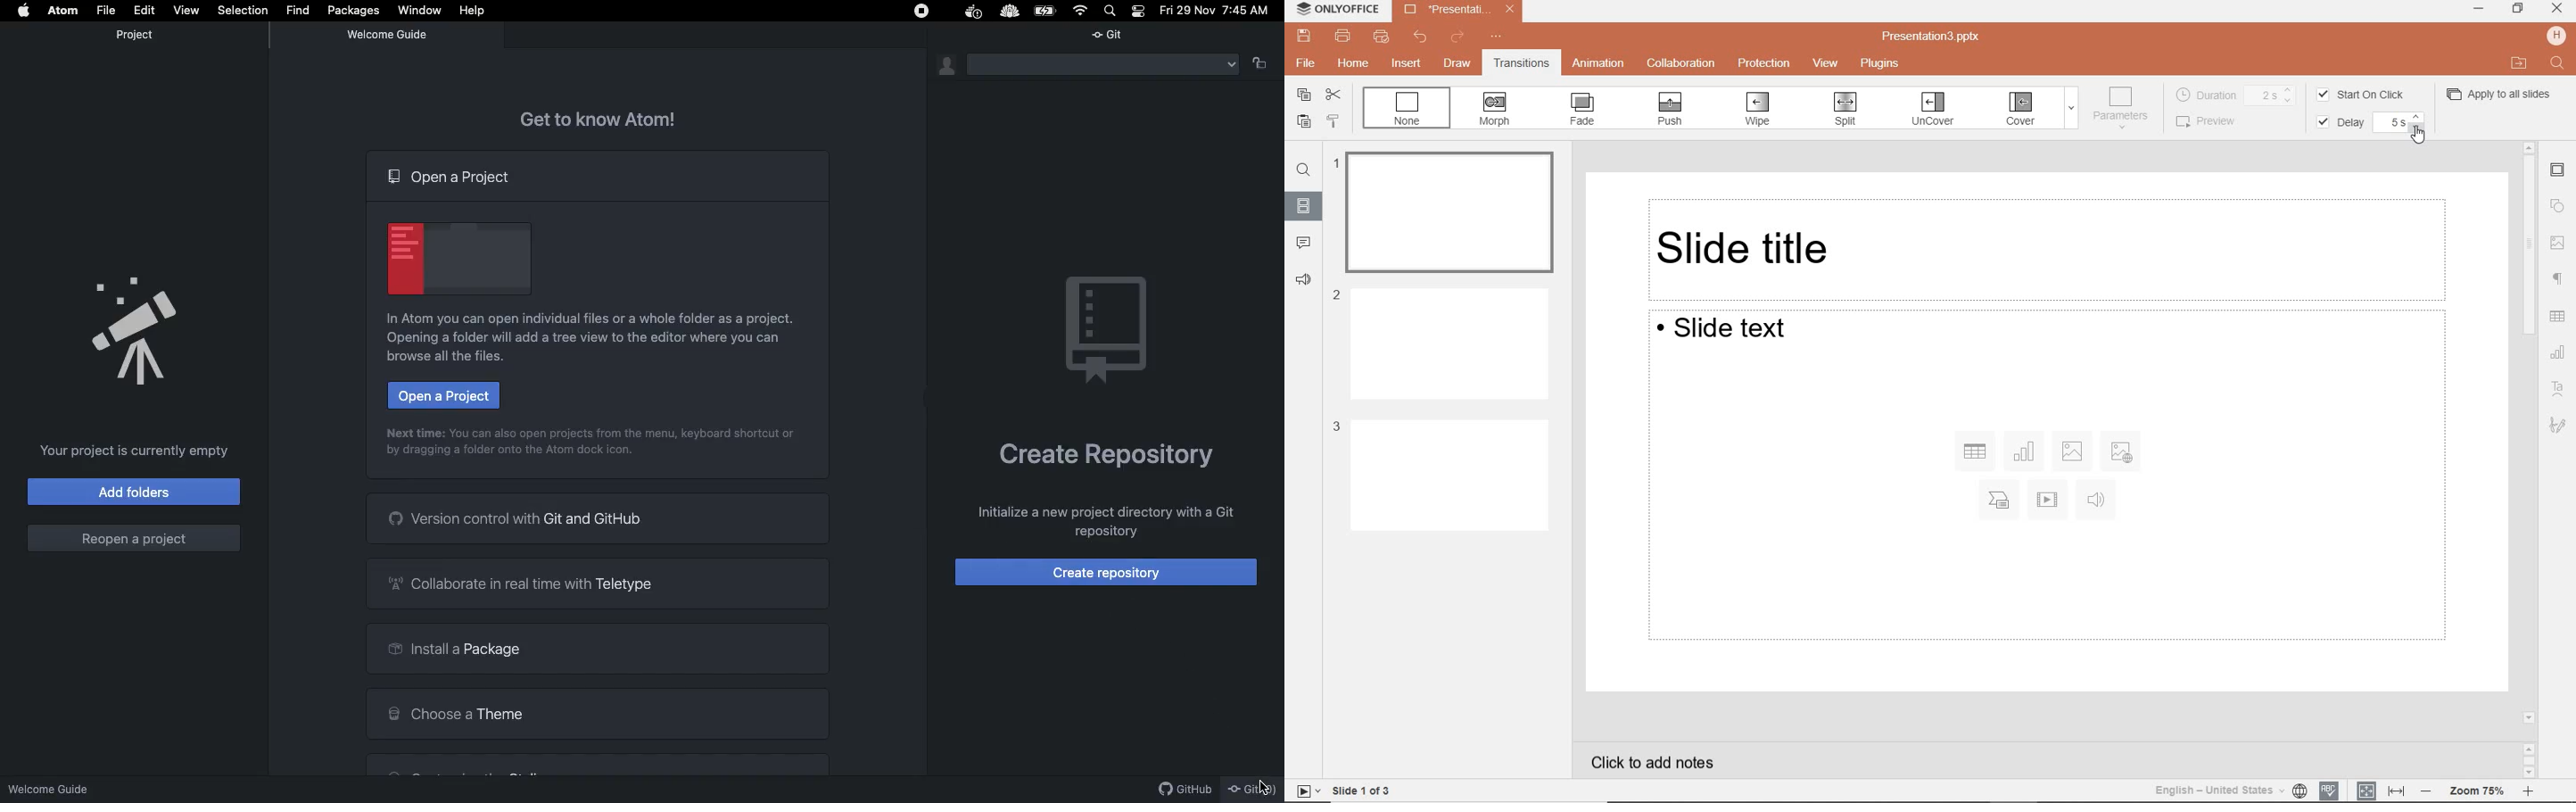 Image resolution: width=2576 pixels, height=812 pixels. Describe the element at coordinates (2124, 108) in the screenshot. I see `PARAMETERS` at that location.